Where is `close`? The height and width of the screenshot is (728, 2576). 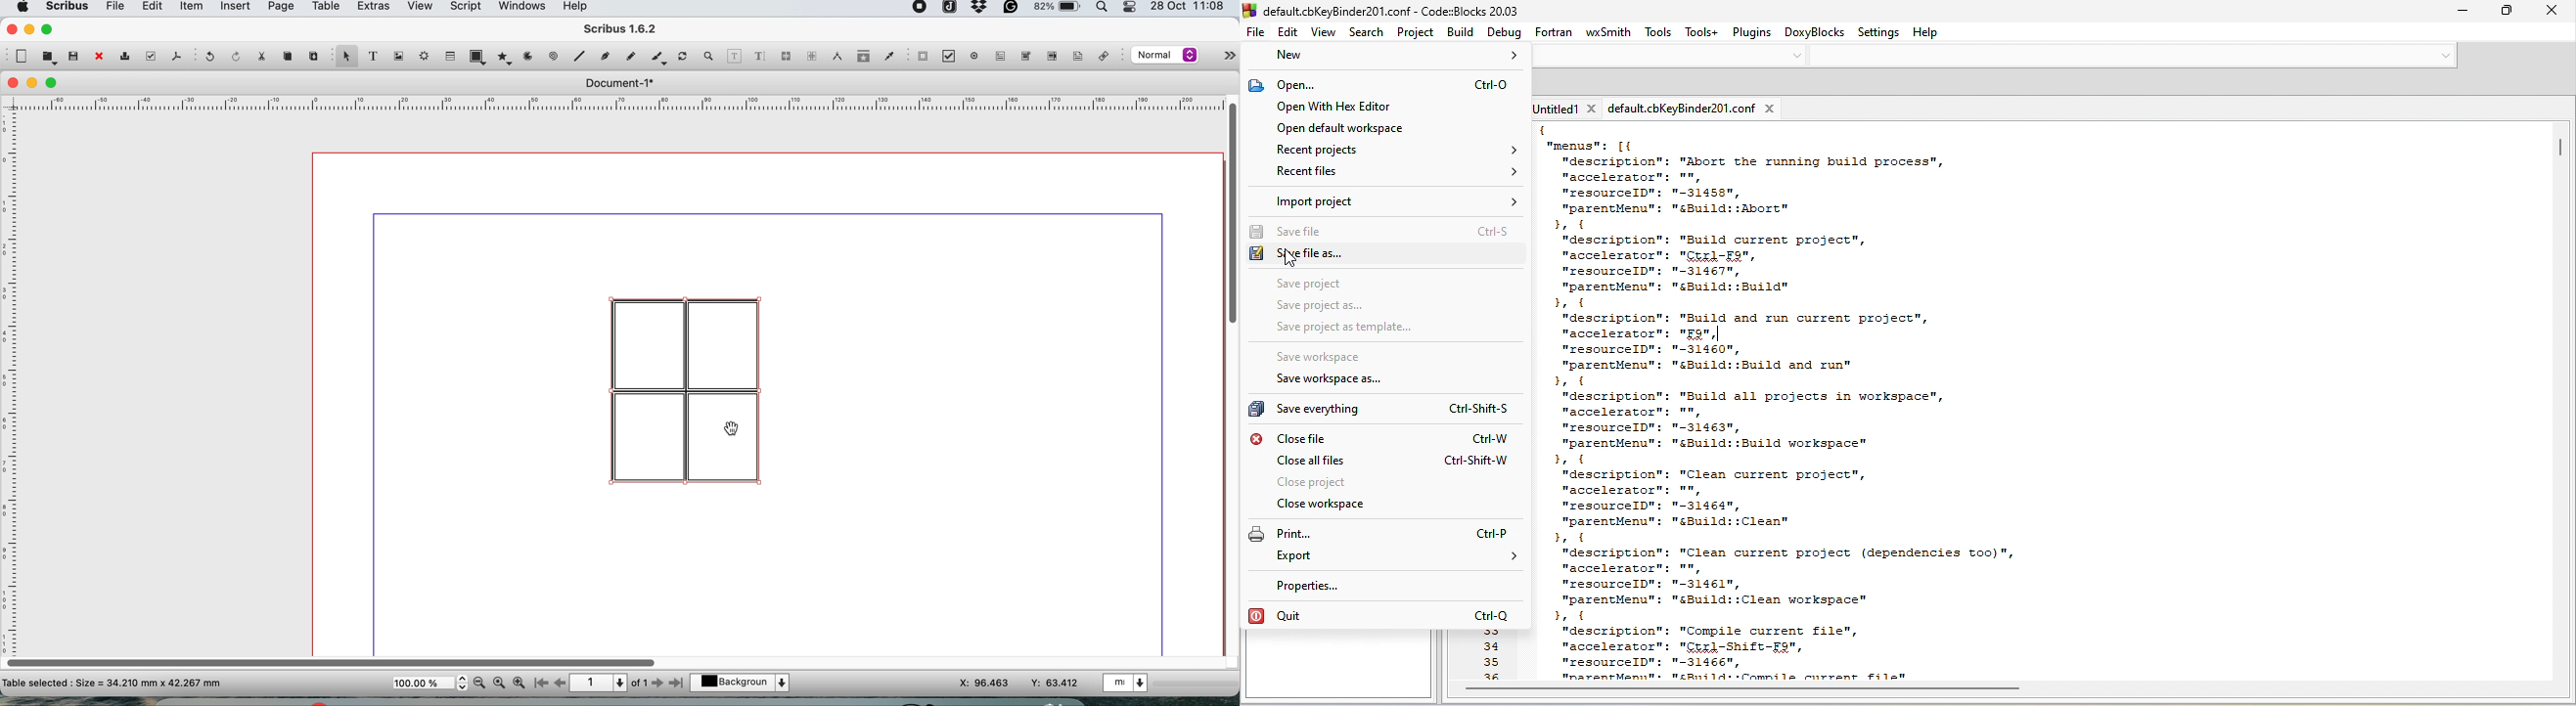 close is located at coordinates (10, 28).